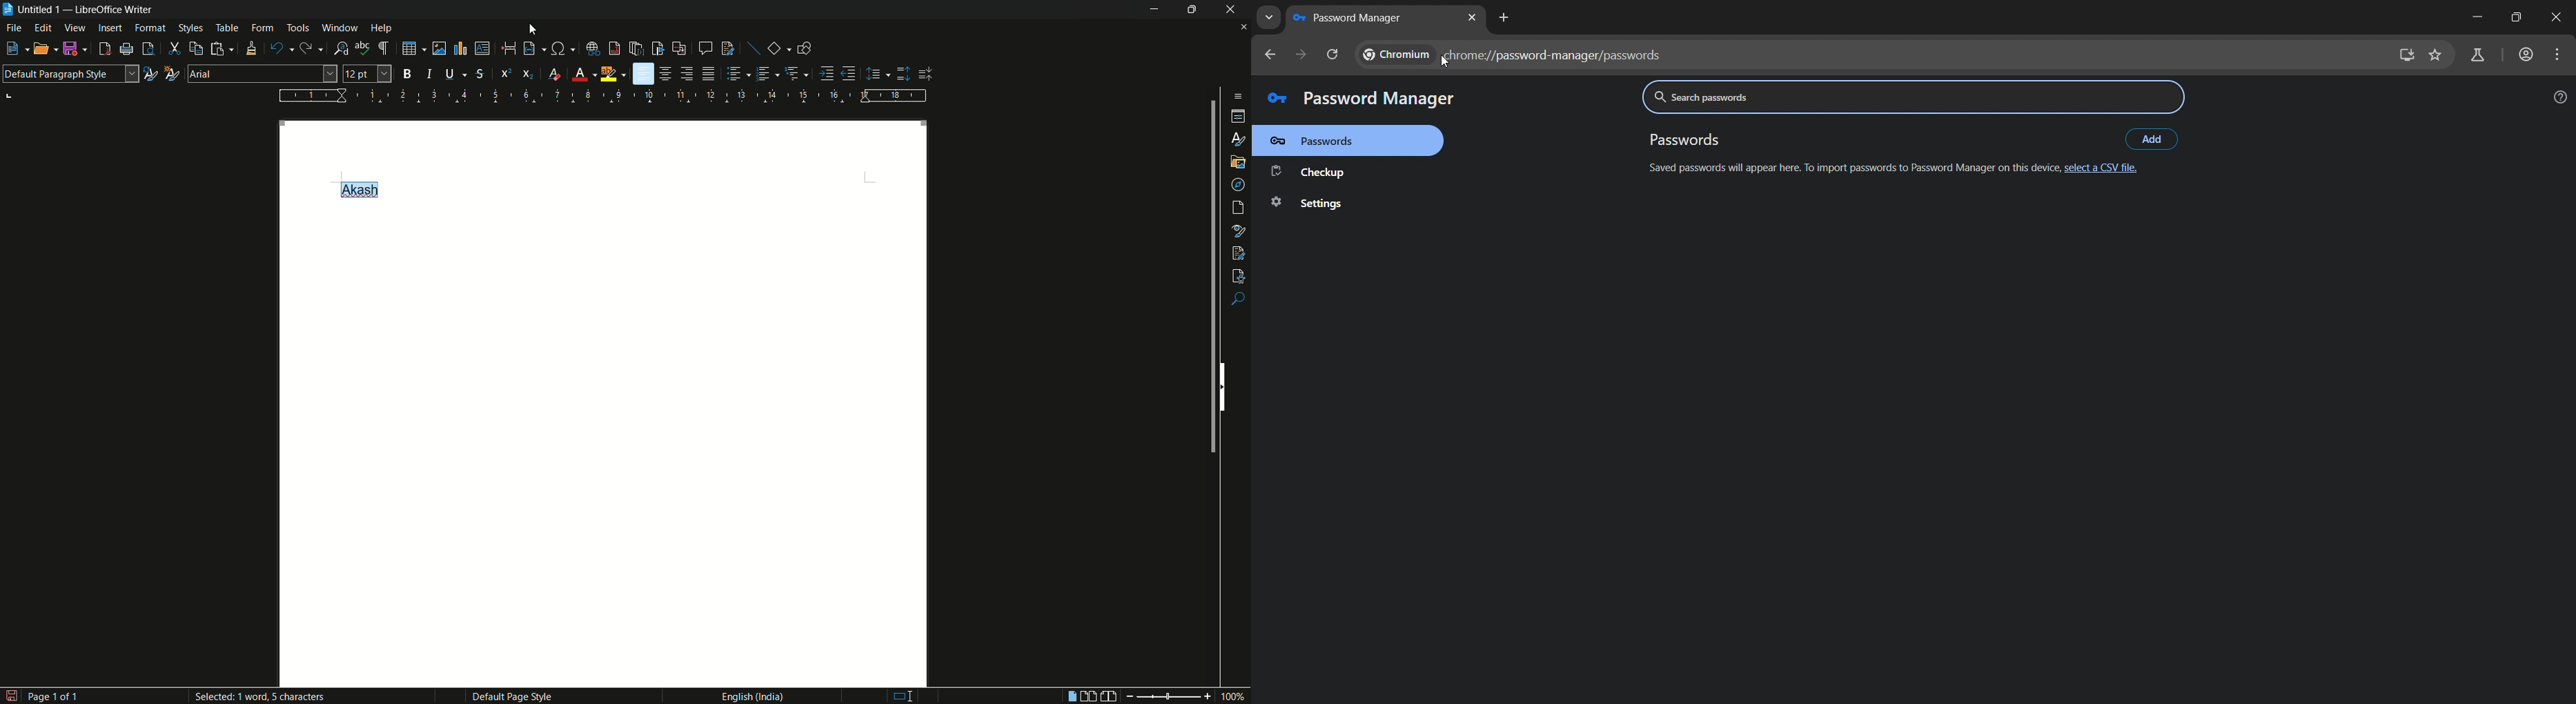 The height and width of the screenshot is (728, 2576). Describe the element at coordinates (262, 27) in the screenshot. I see `form menu` at that location.